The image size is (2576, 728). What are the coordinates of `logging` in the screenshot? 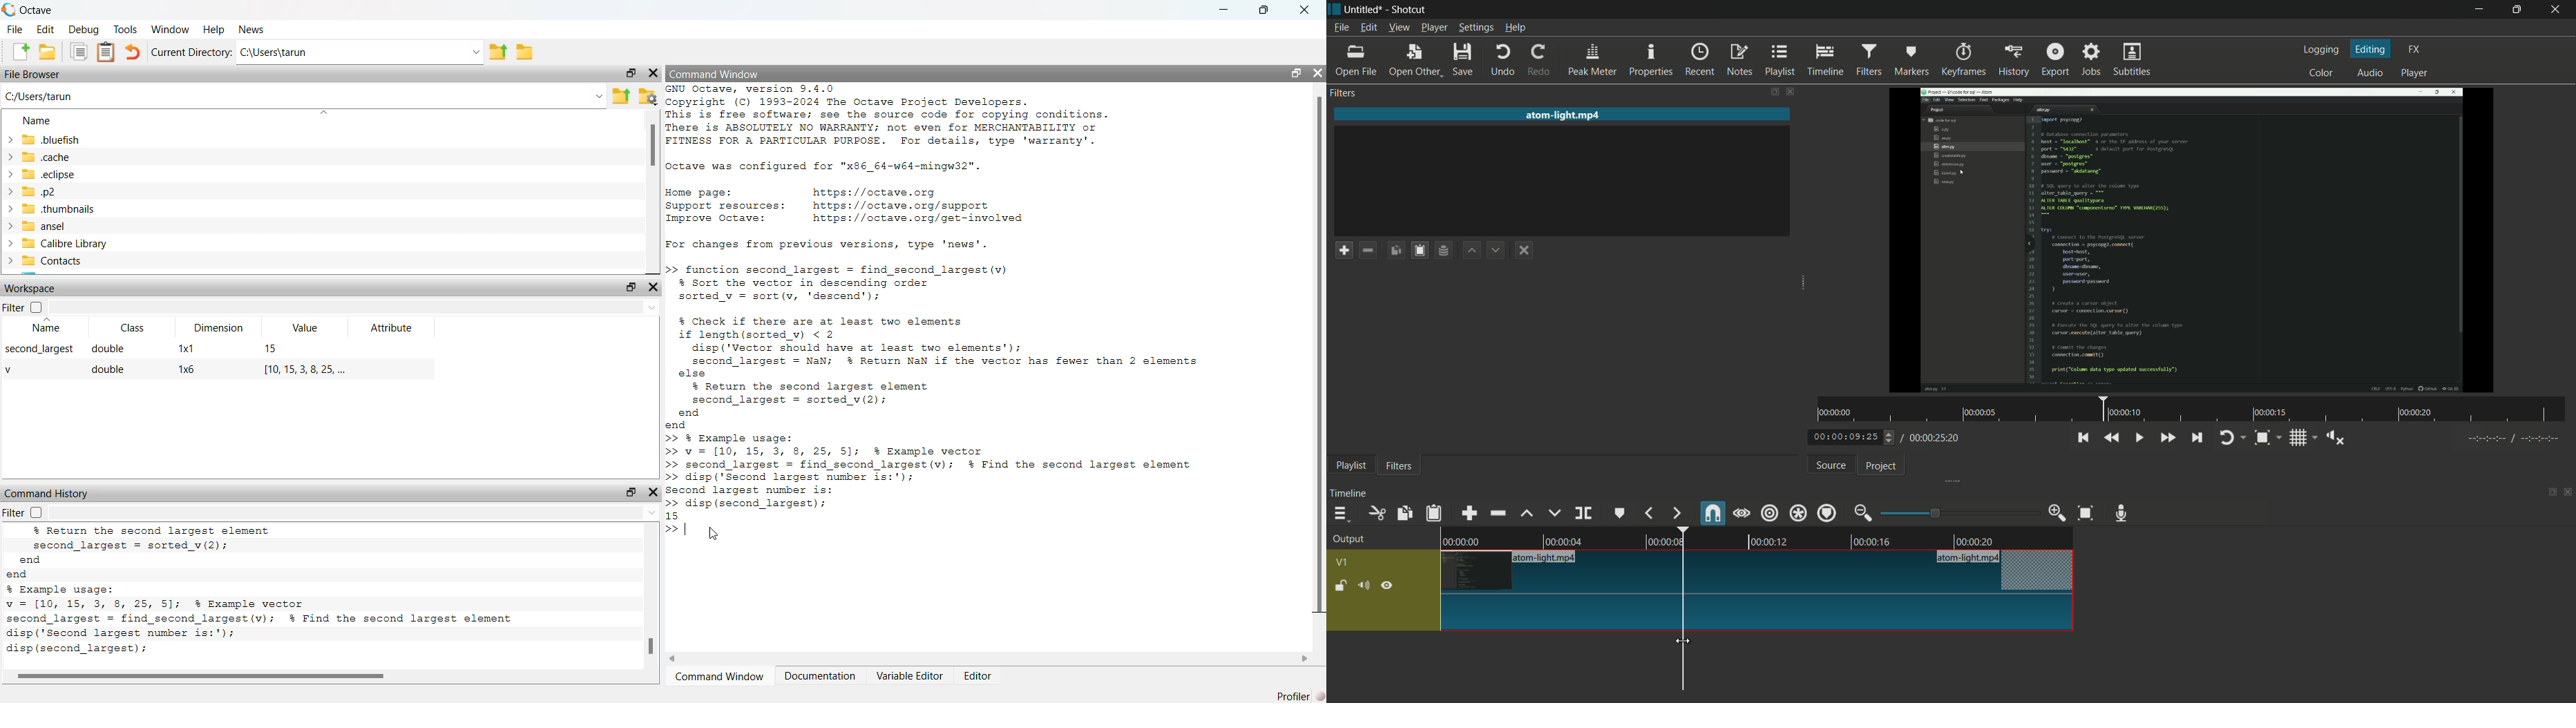 It's located at (2324, 49).